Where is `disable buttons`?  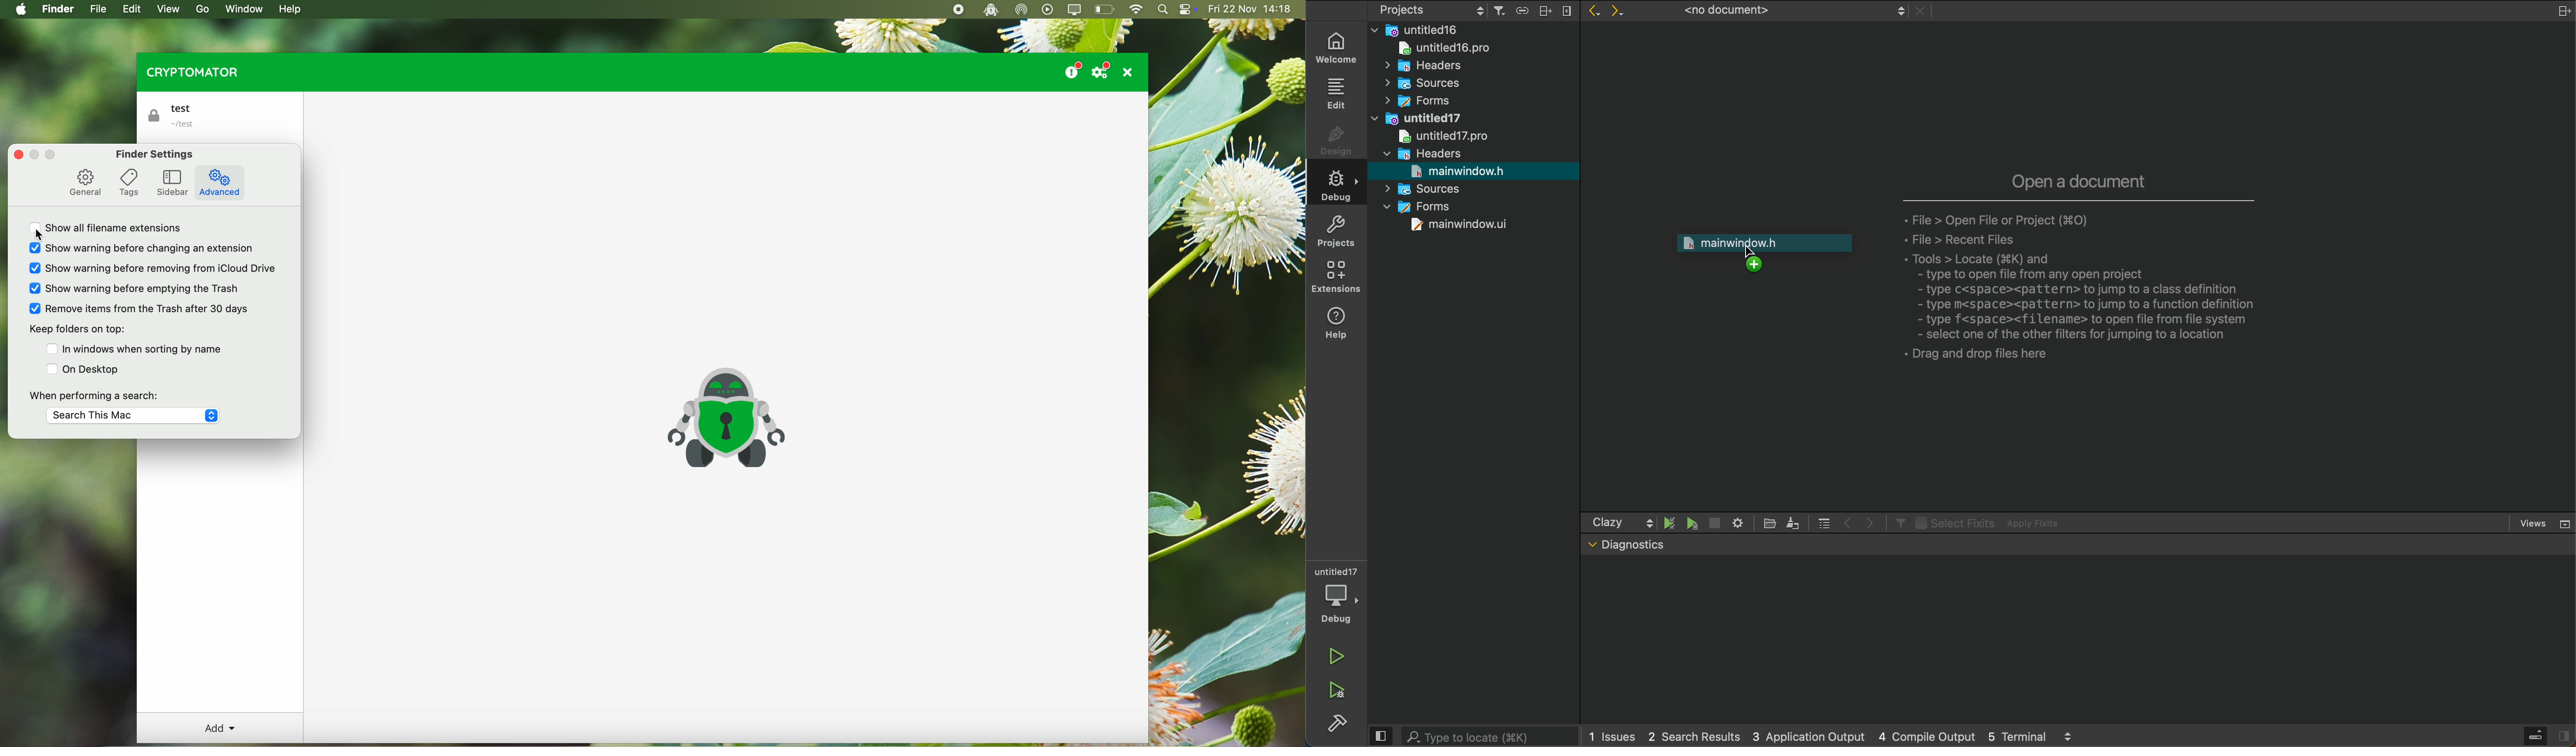 disable buttons is located at coordinates (44, 155).